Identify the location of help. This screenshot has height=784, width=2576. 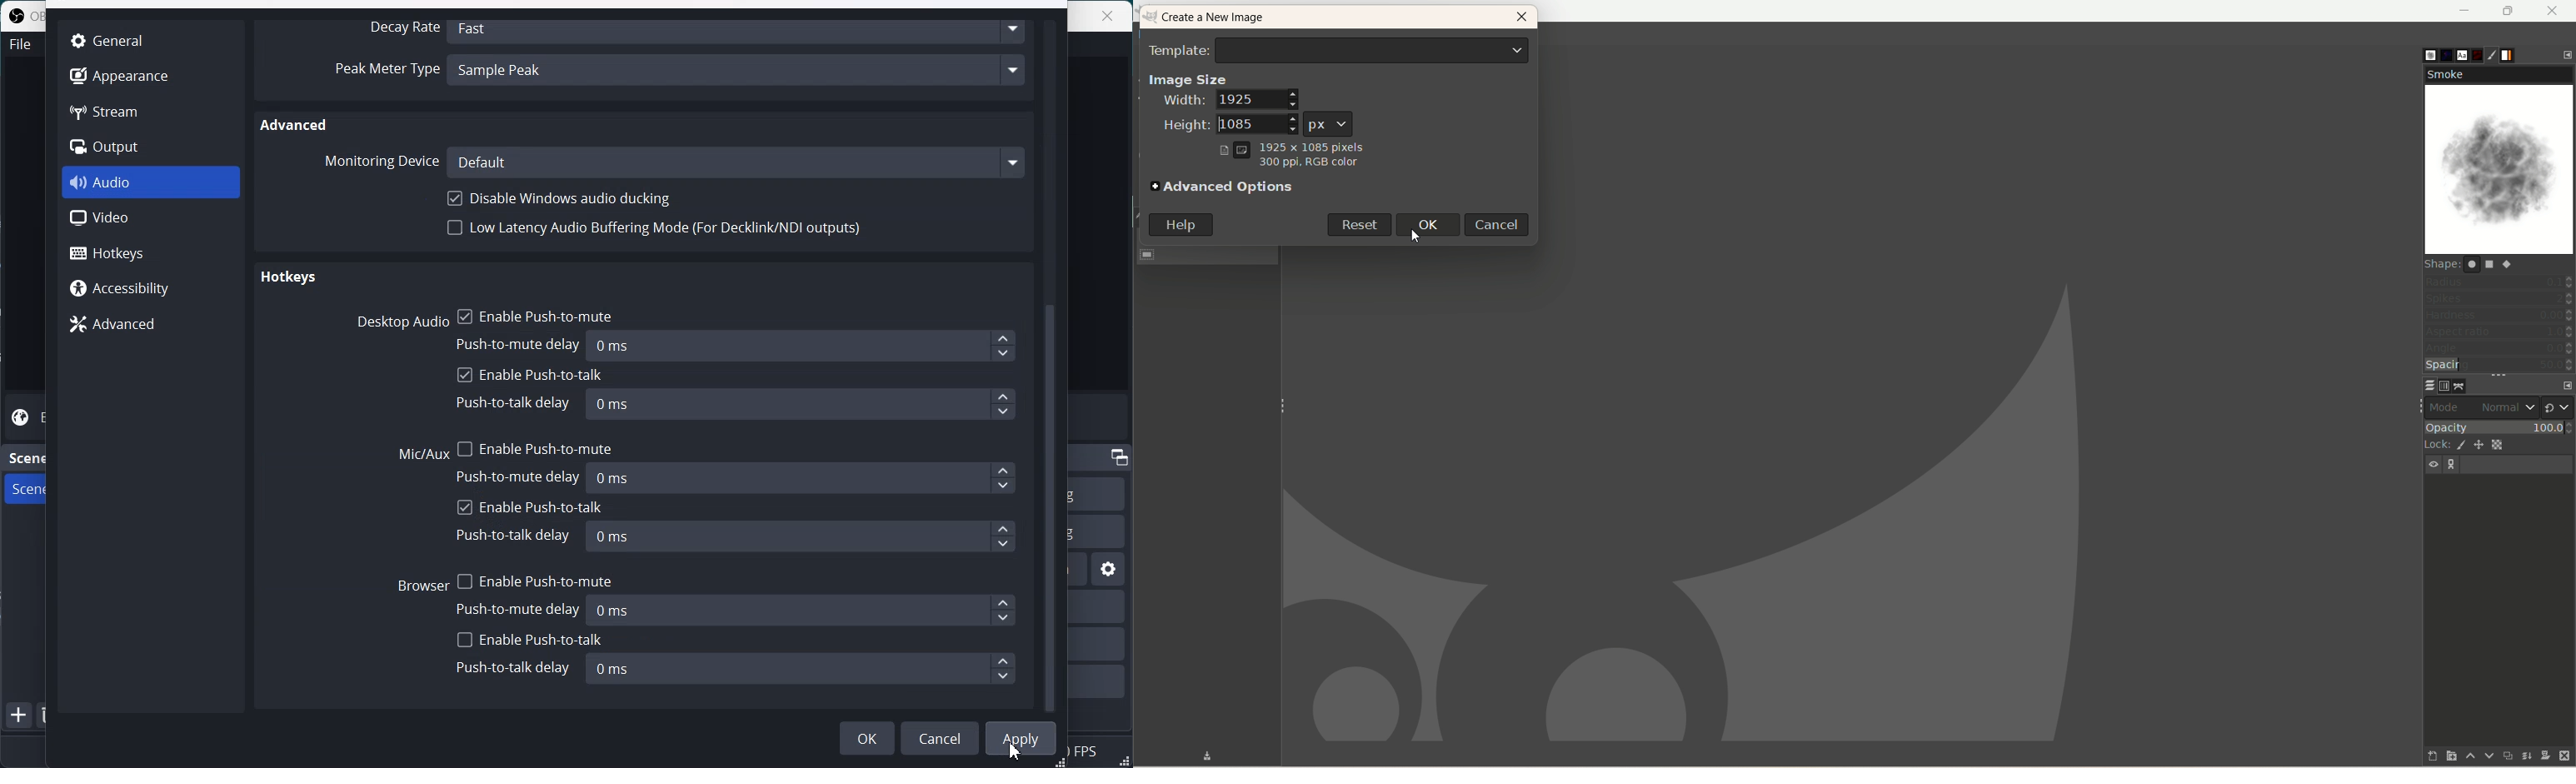
(1181, 225).